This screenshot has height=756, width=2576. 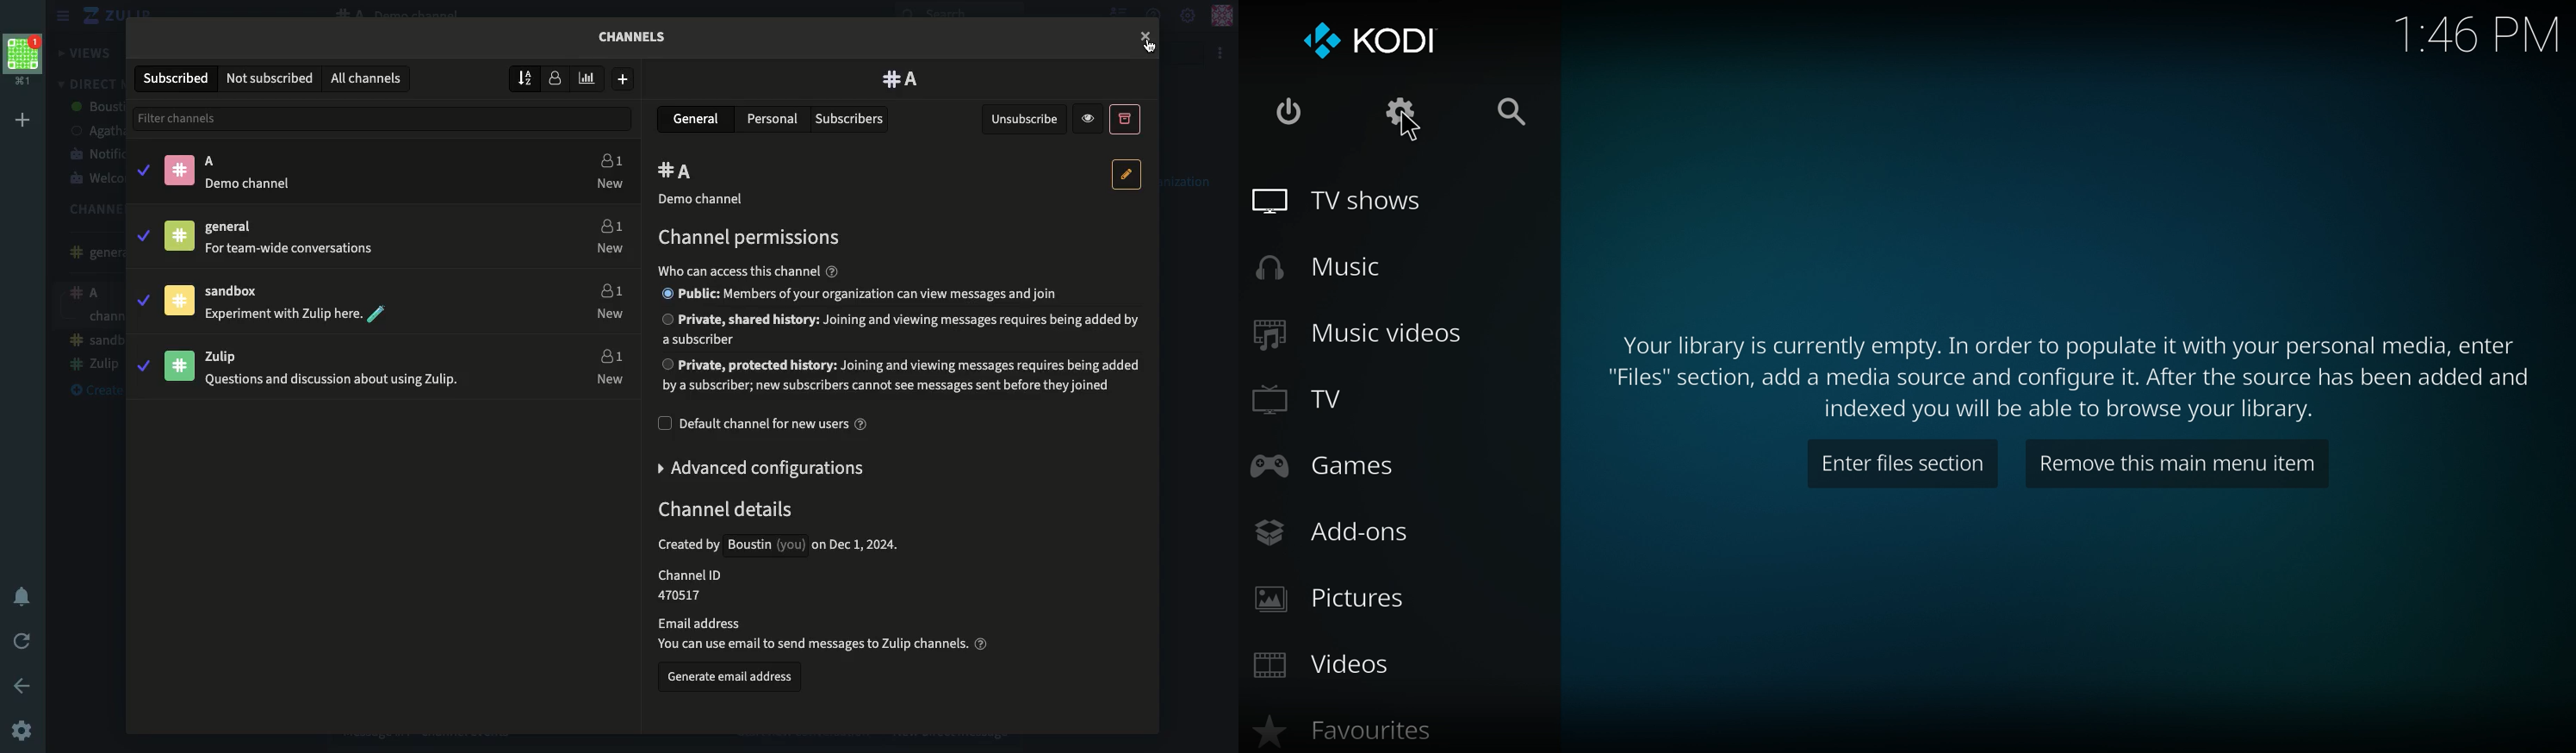 I want to click on Default channel for new users, so click(x=763, y=424).